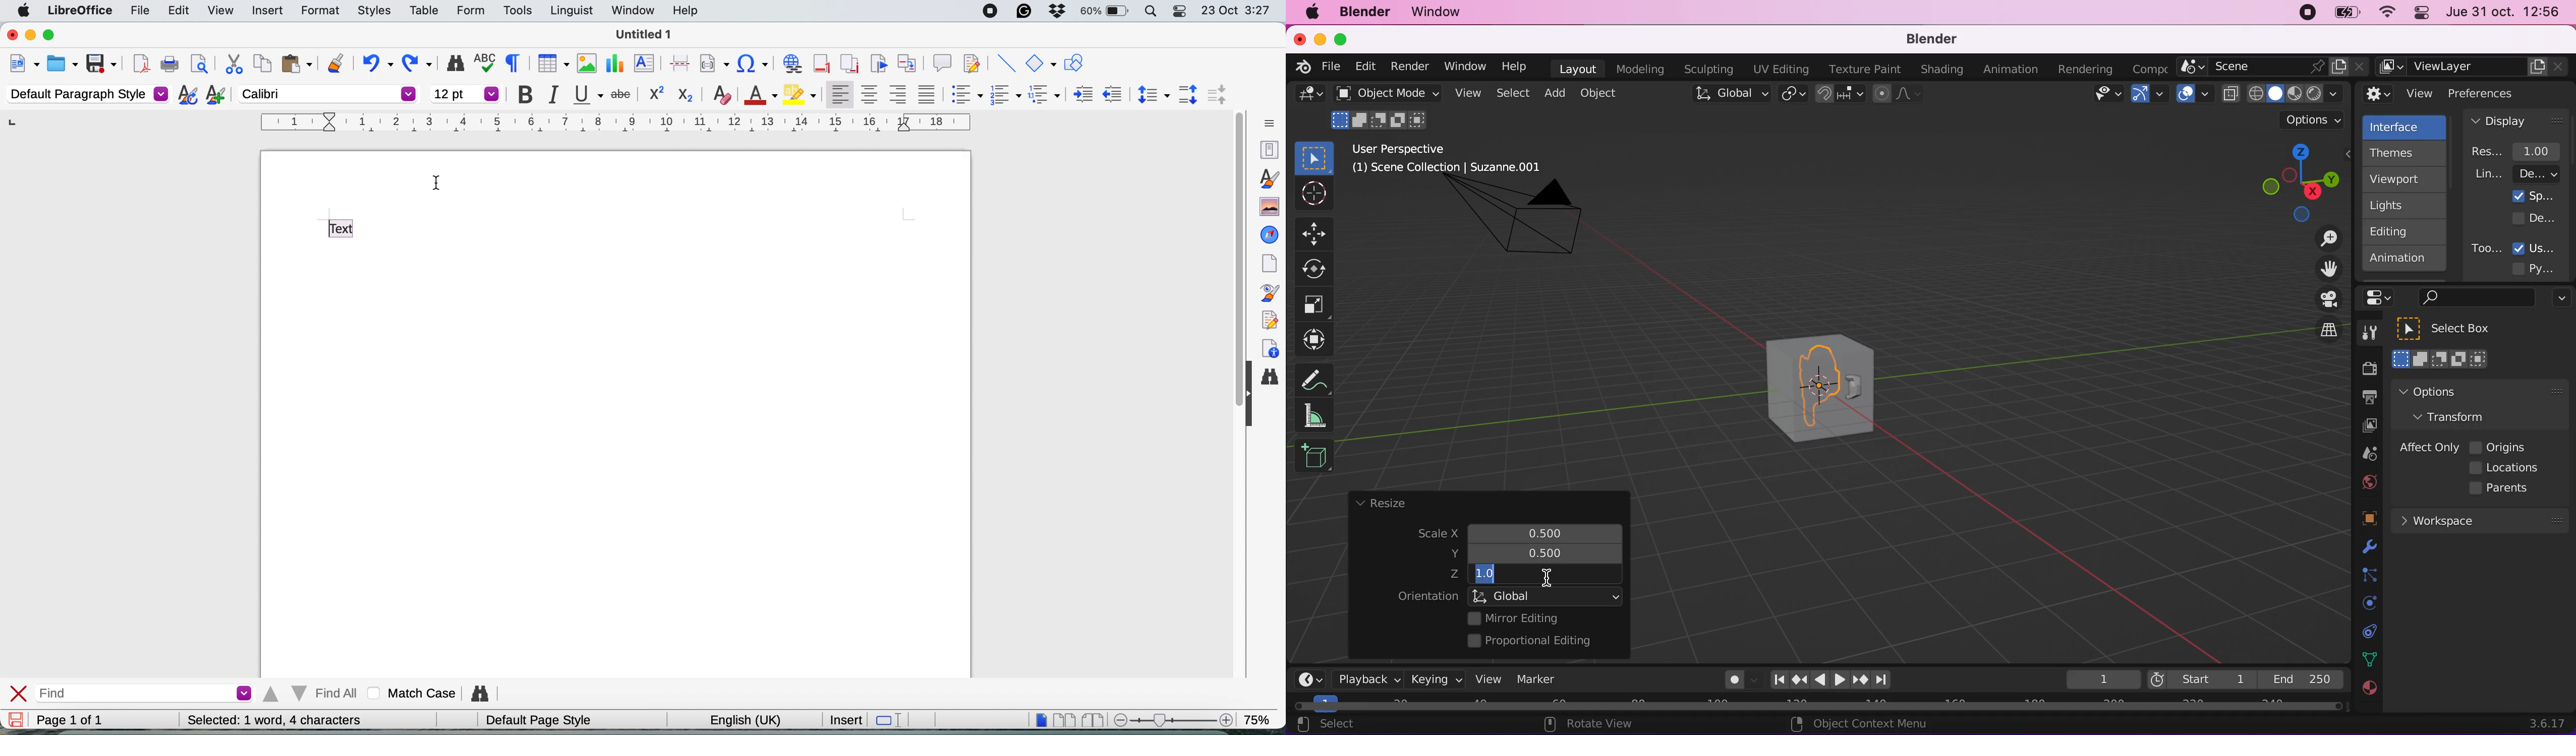 The width and height of the screenshot is (2576, 756). I want to click on recording stopped, so click(2304, 14).